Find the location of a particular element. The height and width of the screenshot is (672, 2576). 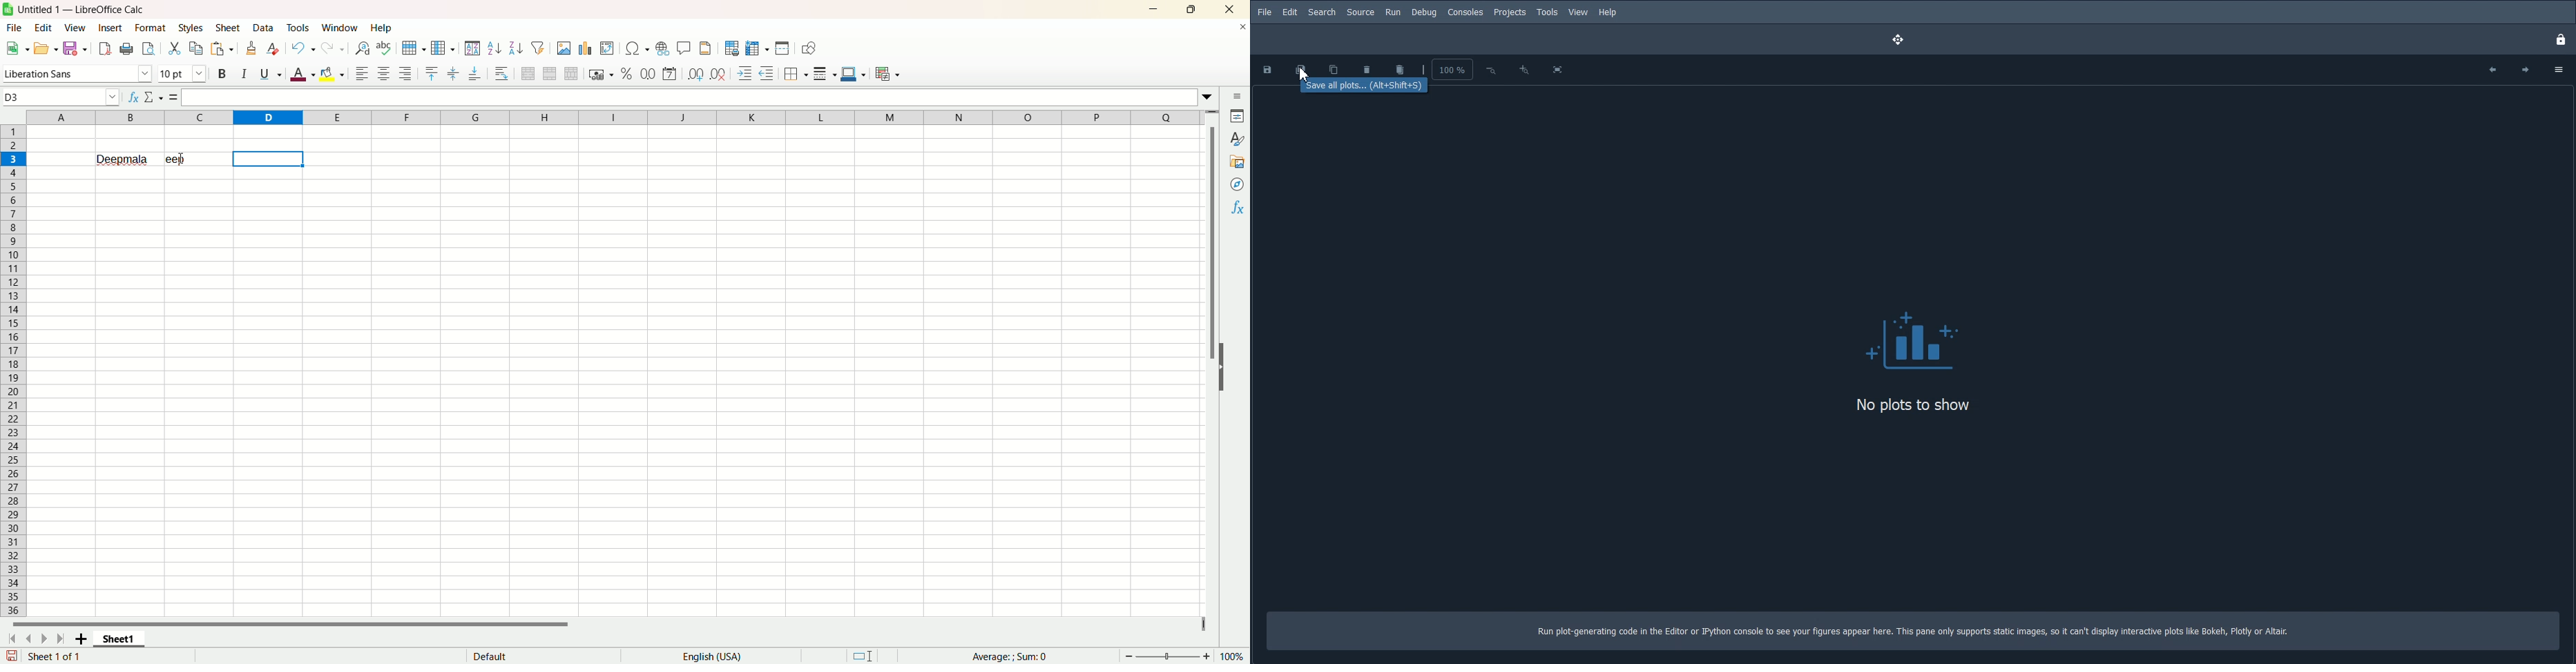

Align bottom is located at coordinates (474, 75).